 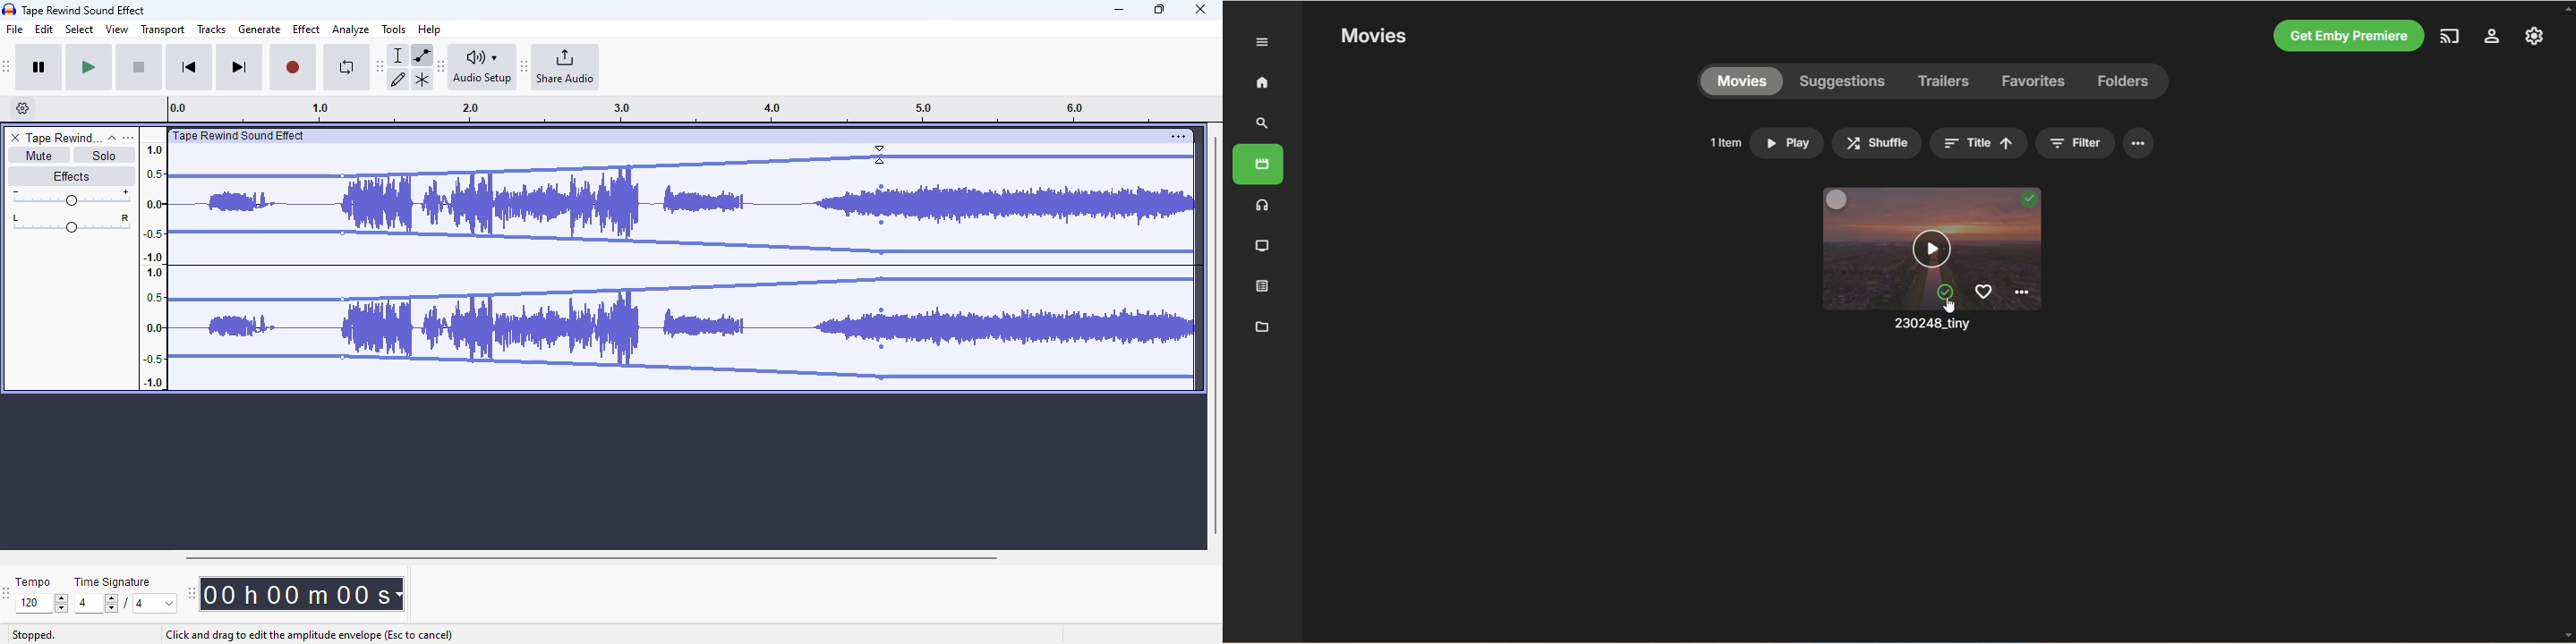 I want to click on tracks, so click(x=211, y=30).